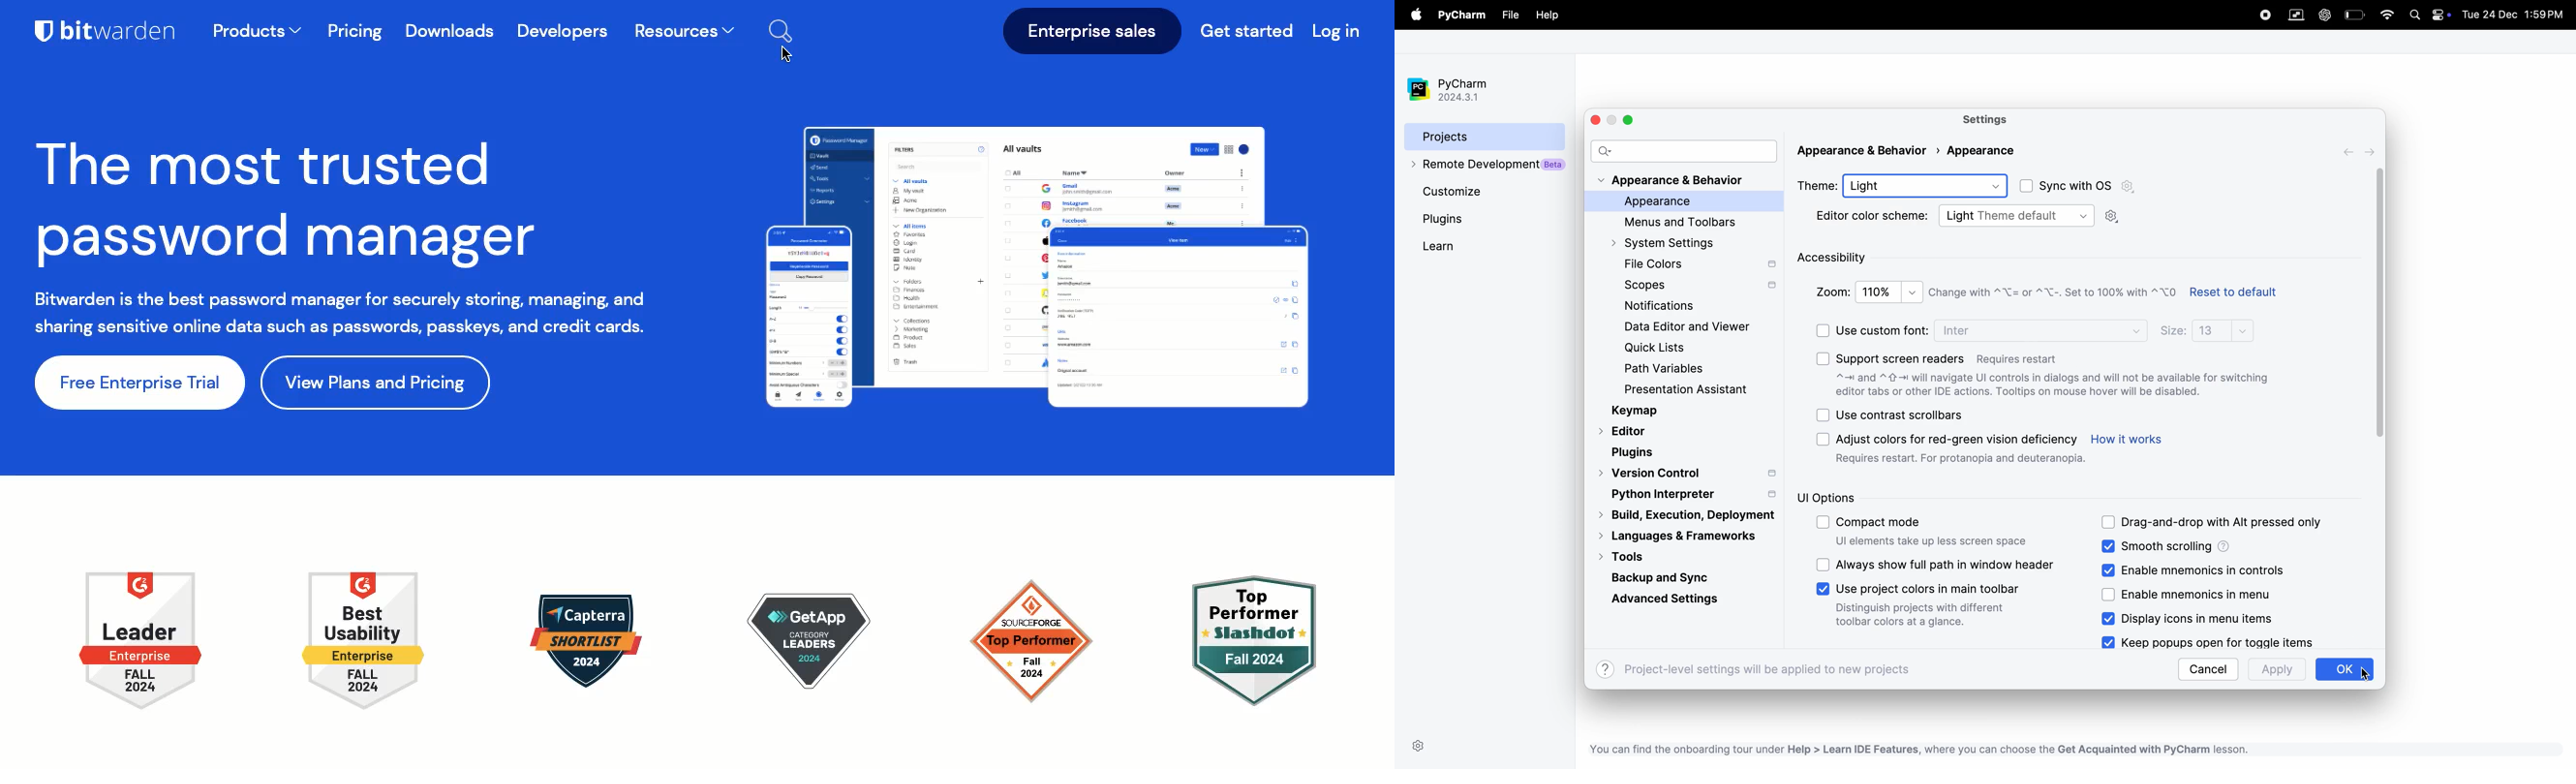  I want to click on check boxes, so click(1824, 590).